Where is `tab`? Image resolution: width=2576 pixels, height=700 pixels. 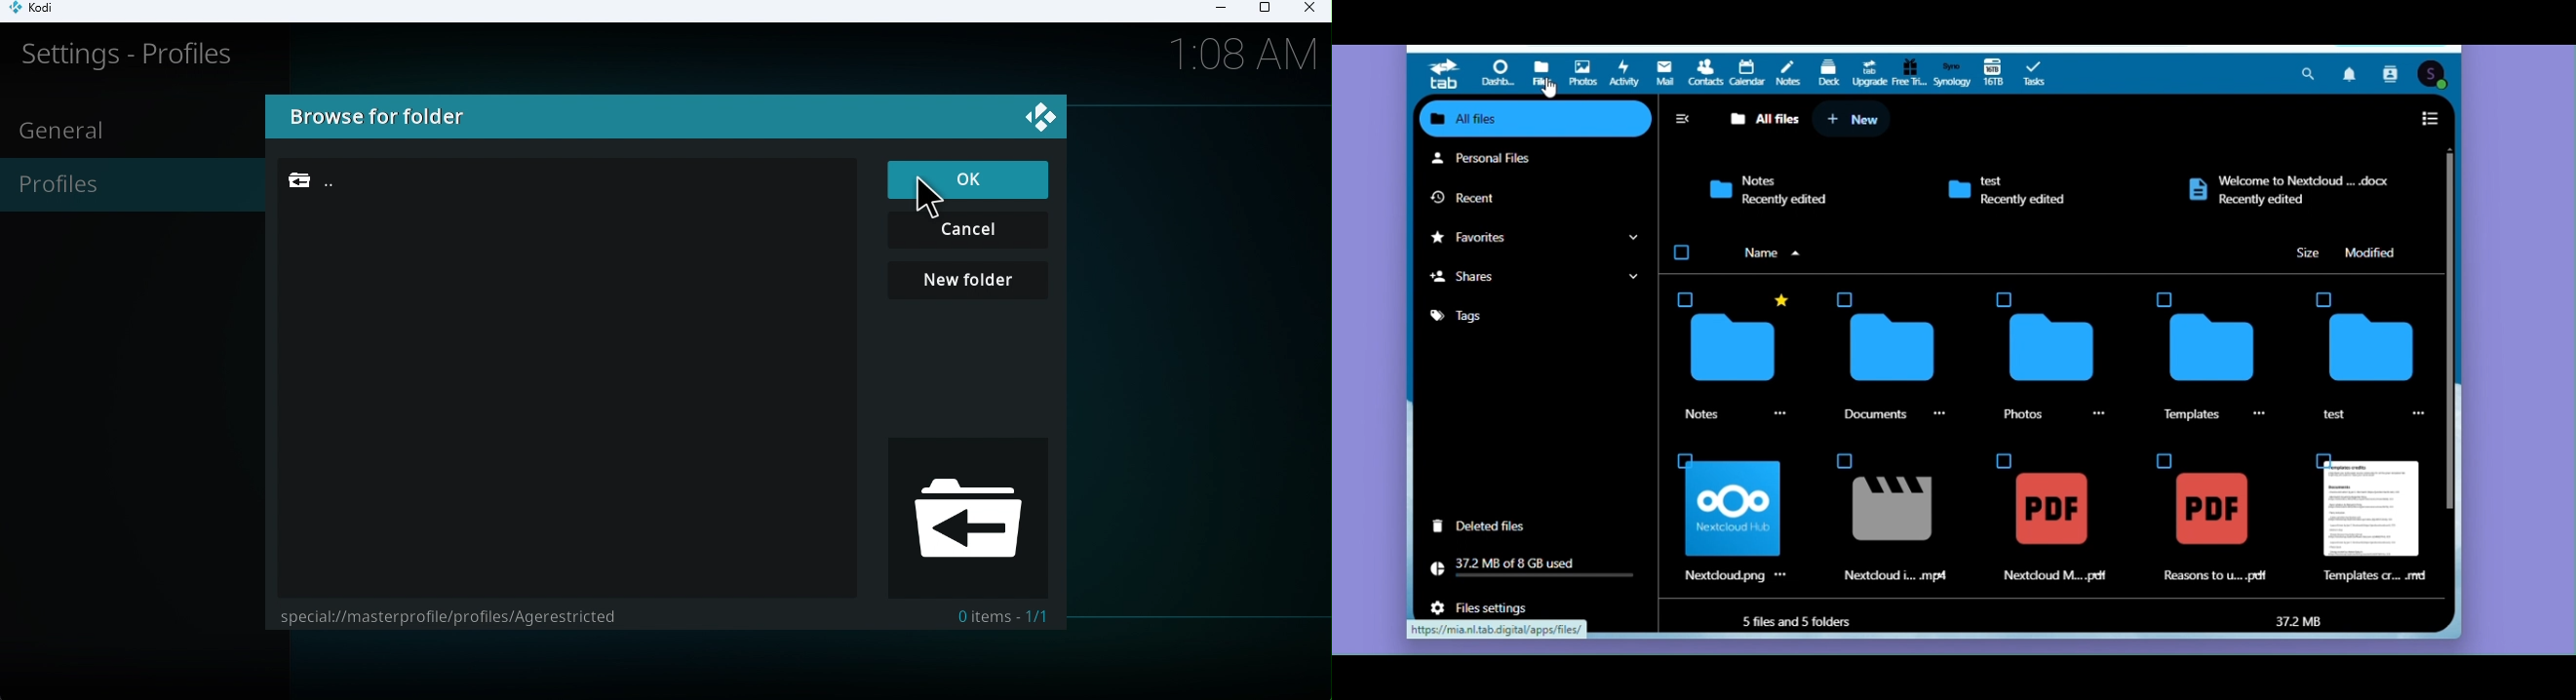
tab is located at coordinates (1446, 73).